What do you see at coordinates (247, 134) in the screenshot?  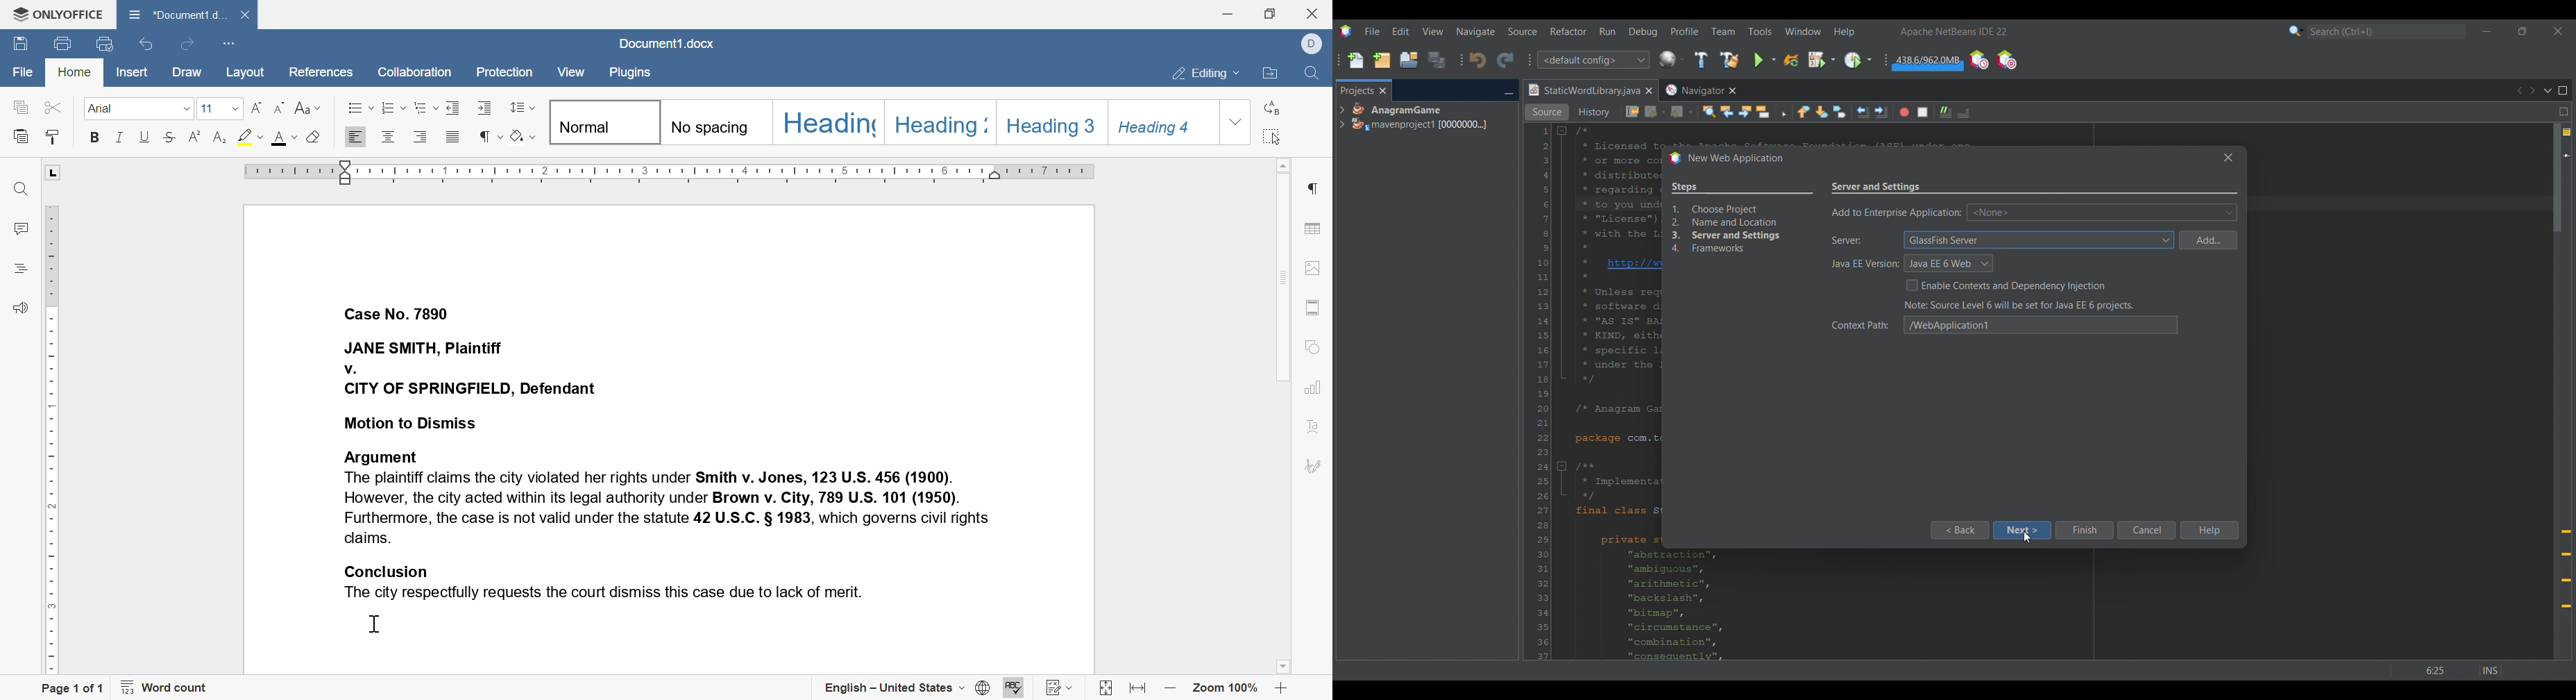 I see `highlight color` at bounding box center [247, 134].